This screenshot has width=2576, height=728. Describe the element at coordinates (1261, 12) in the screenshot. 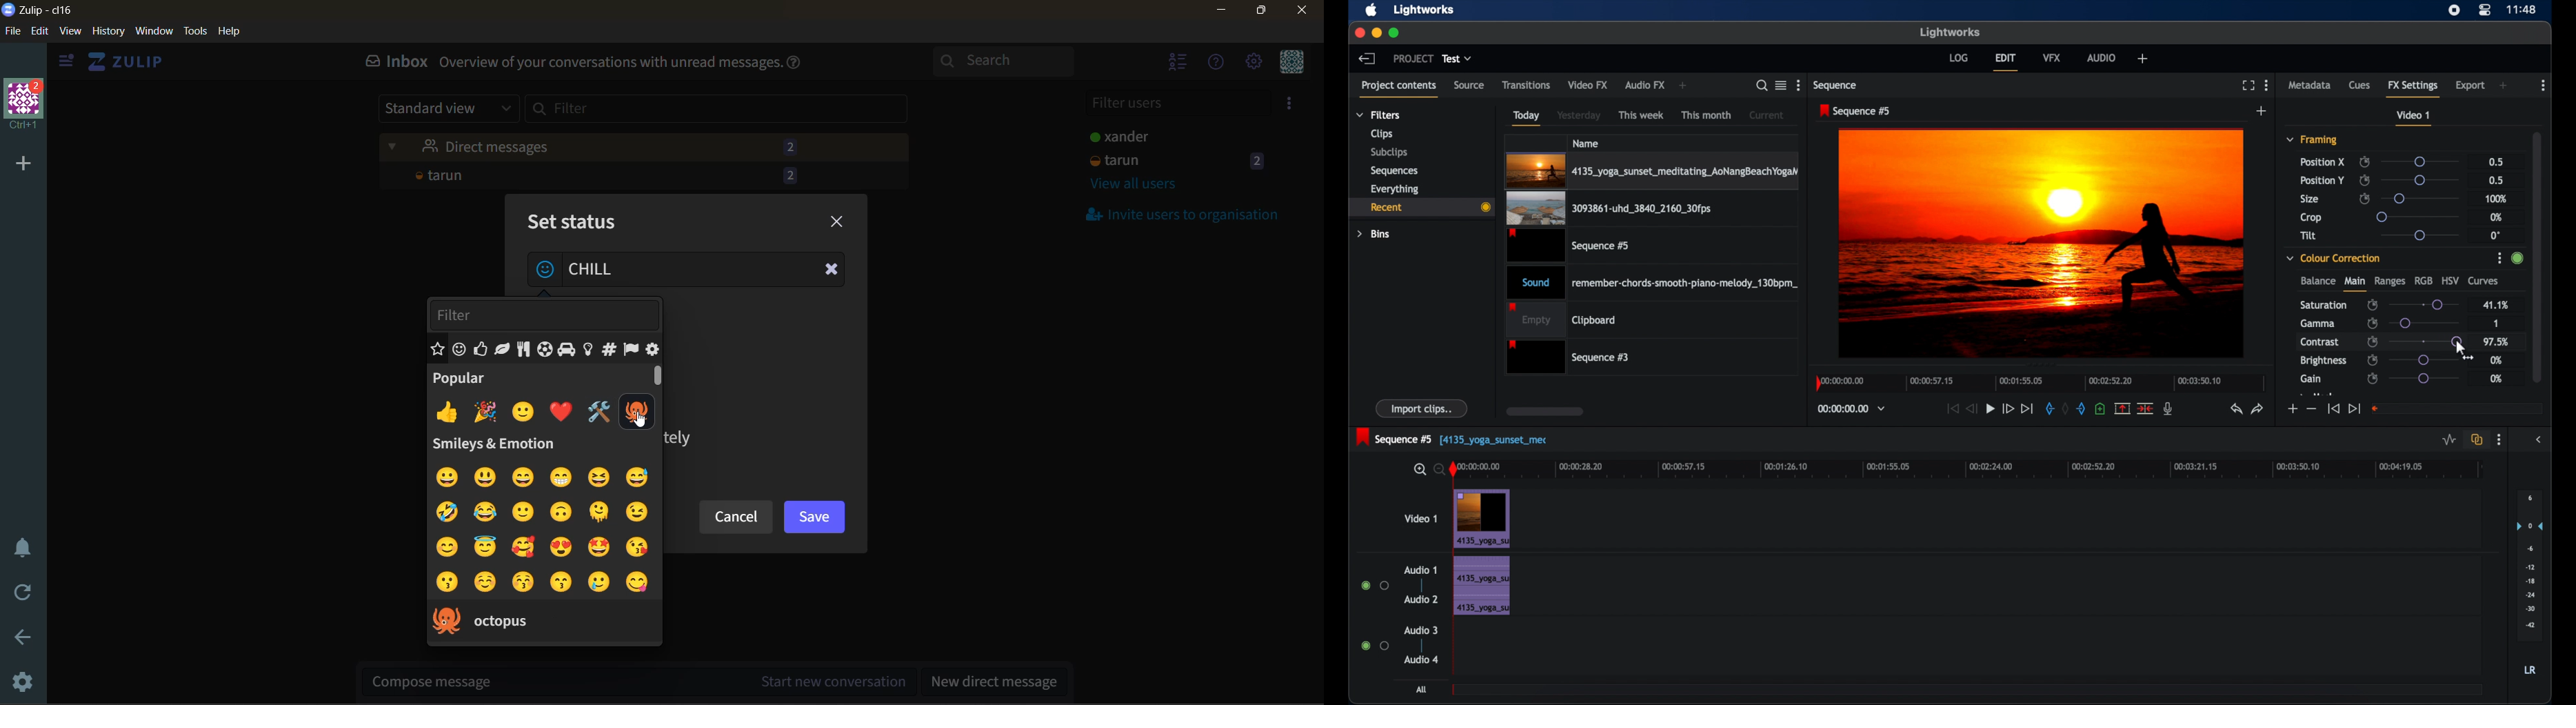

I see `maximize` at that location.